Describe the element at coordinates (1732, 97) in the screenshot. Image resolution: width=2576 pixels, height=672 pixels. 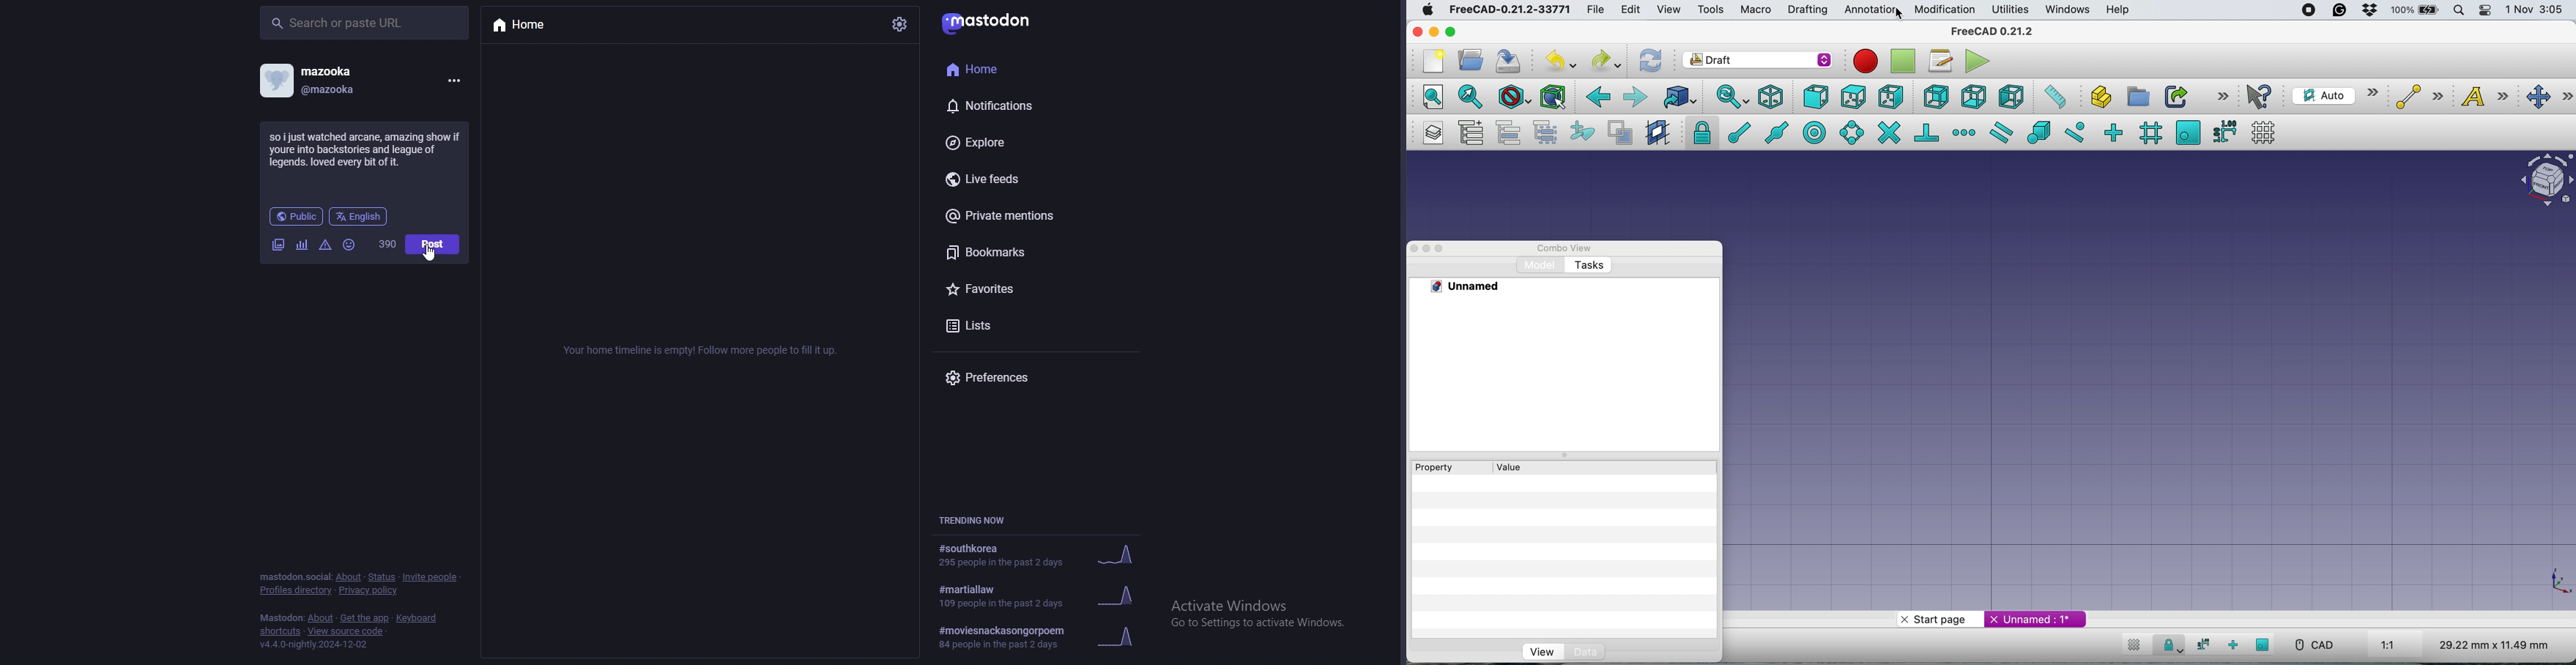
I see `sync view` at that location.